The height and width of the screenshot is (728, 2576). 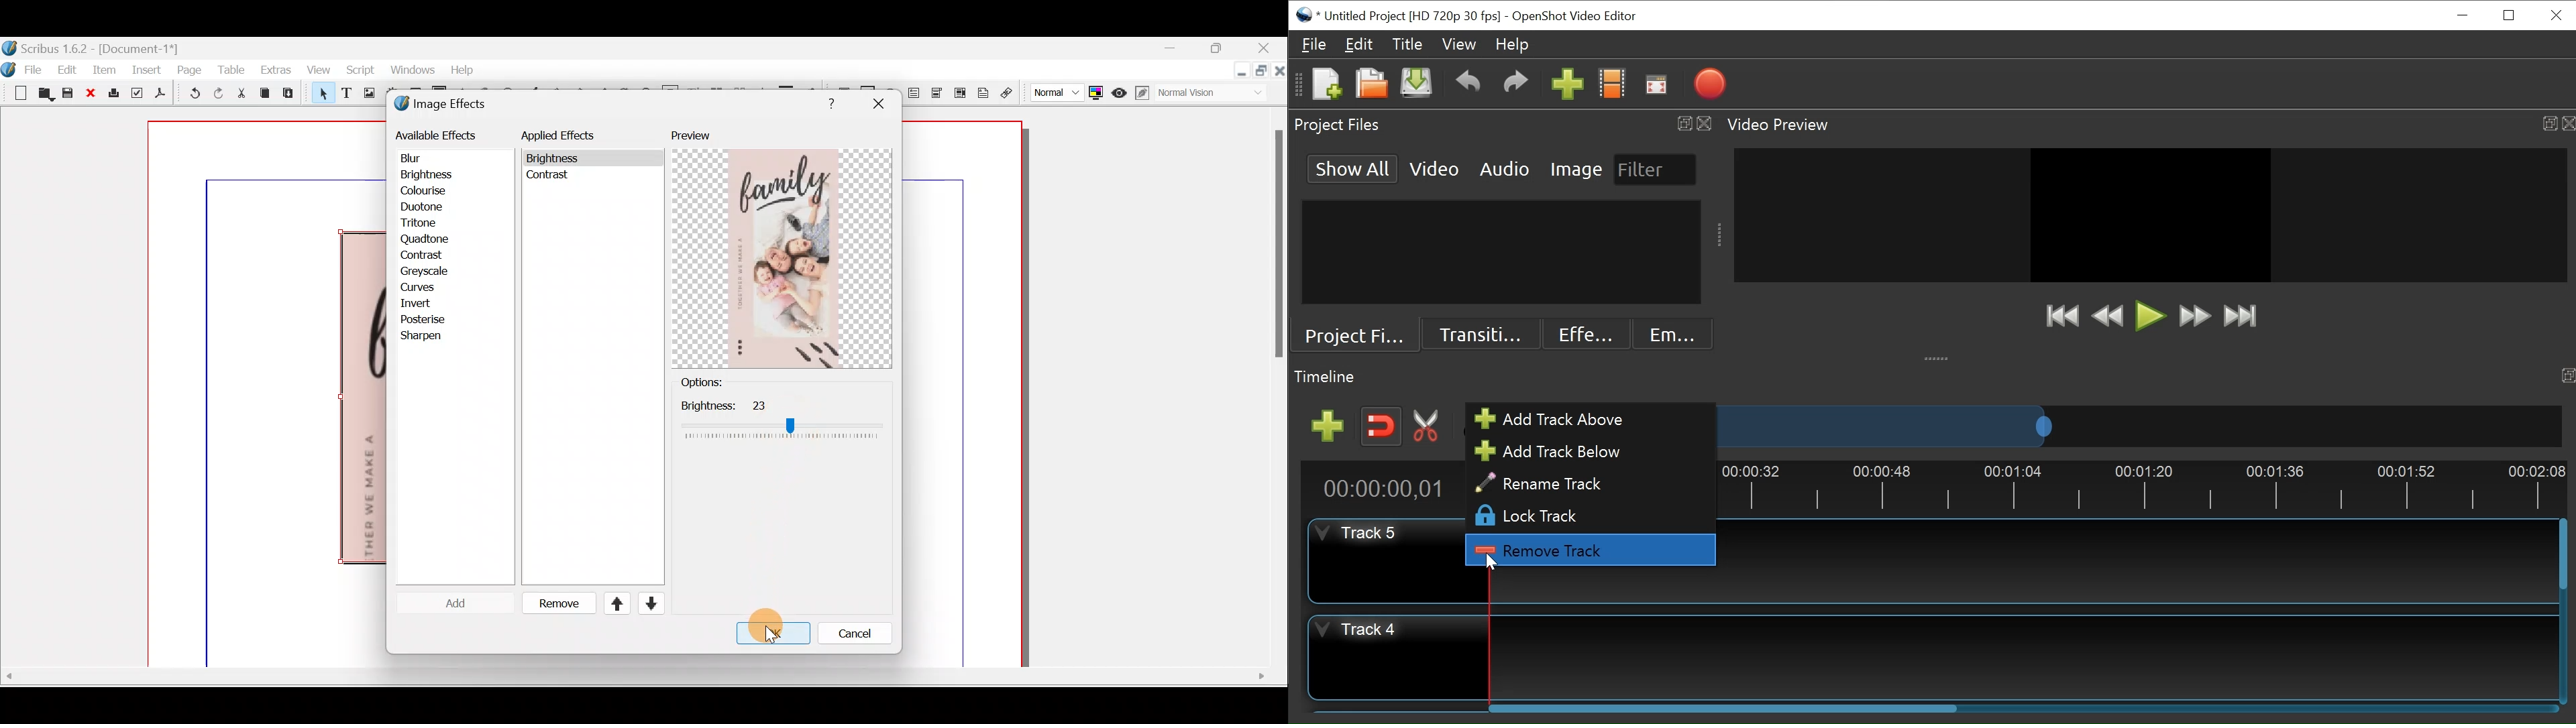 What do you see at coordinates (768, 635) in the screenshot?
I see `OK` at bounding box center [768, 635].